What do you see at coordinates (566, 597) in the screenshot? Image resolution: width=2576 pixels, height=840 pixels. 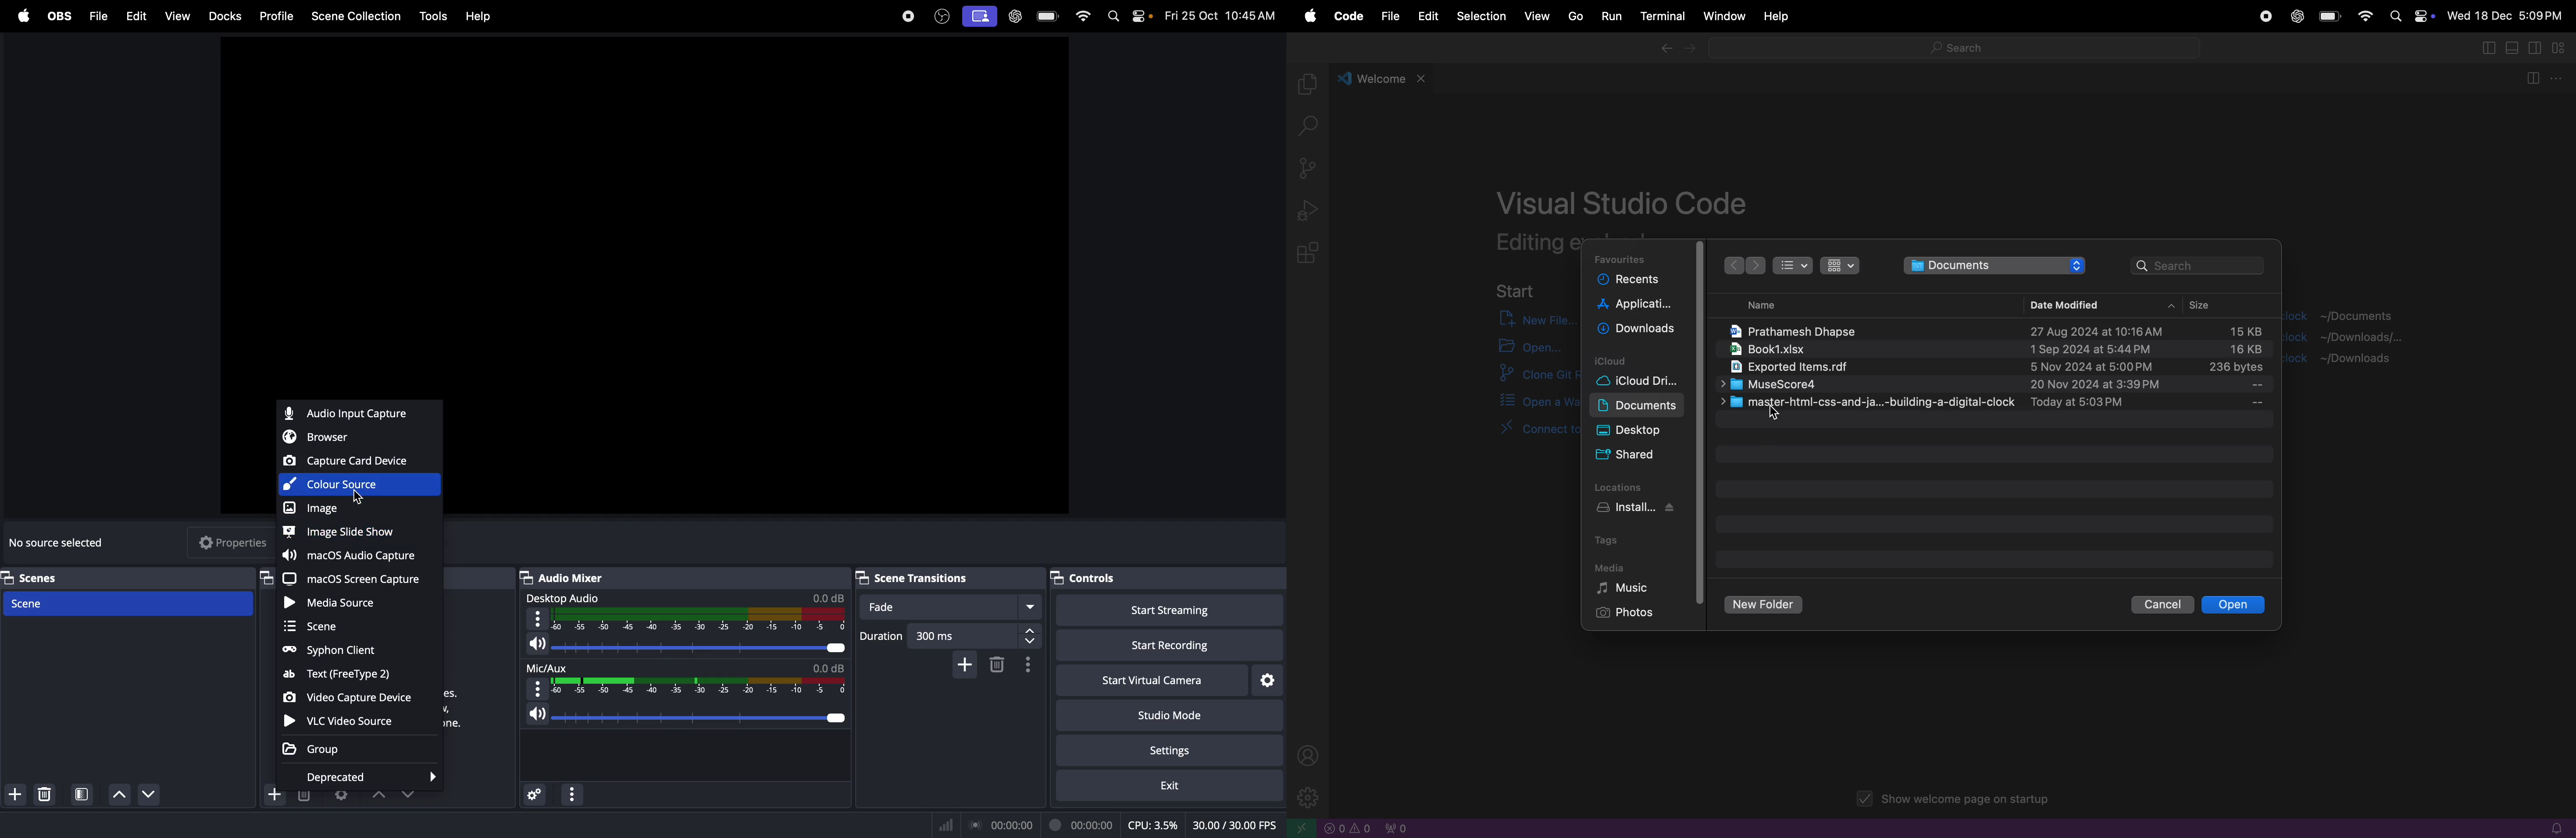 I see `desktop audio` at bounding box center [566, 597].